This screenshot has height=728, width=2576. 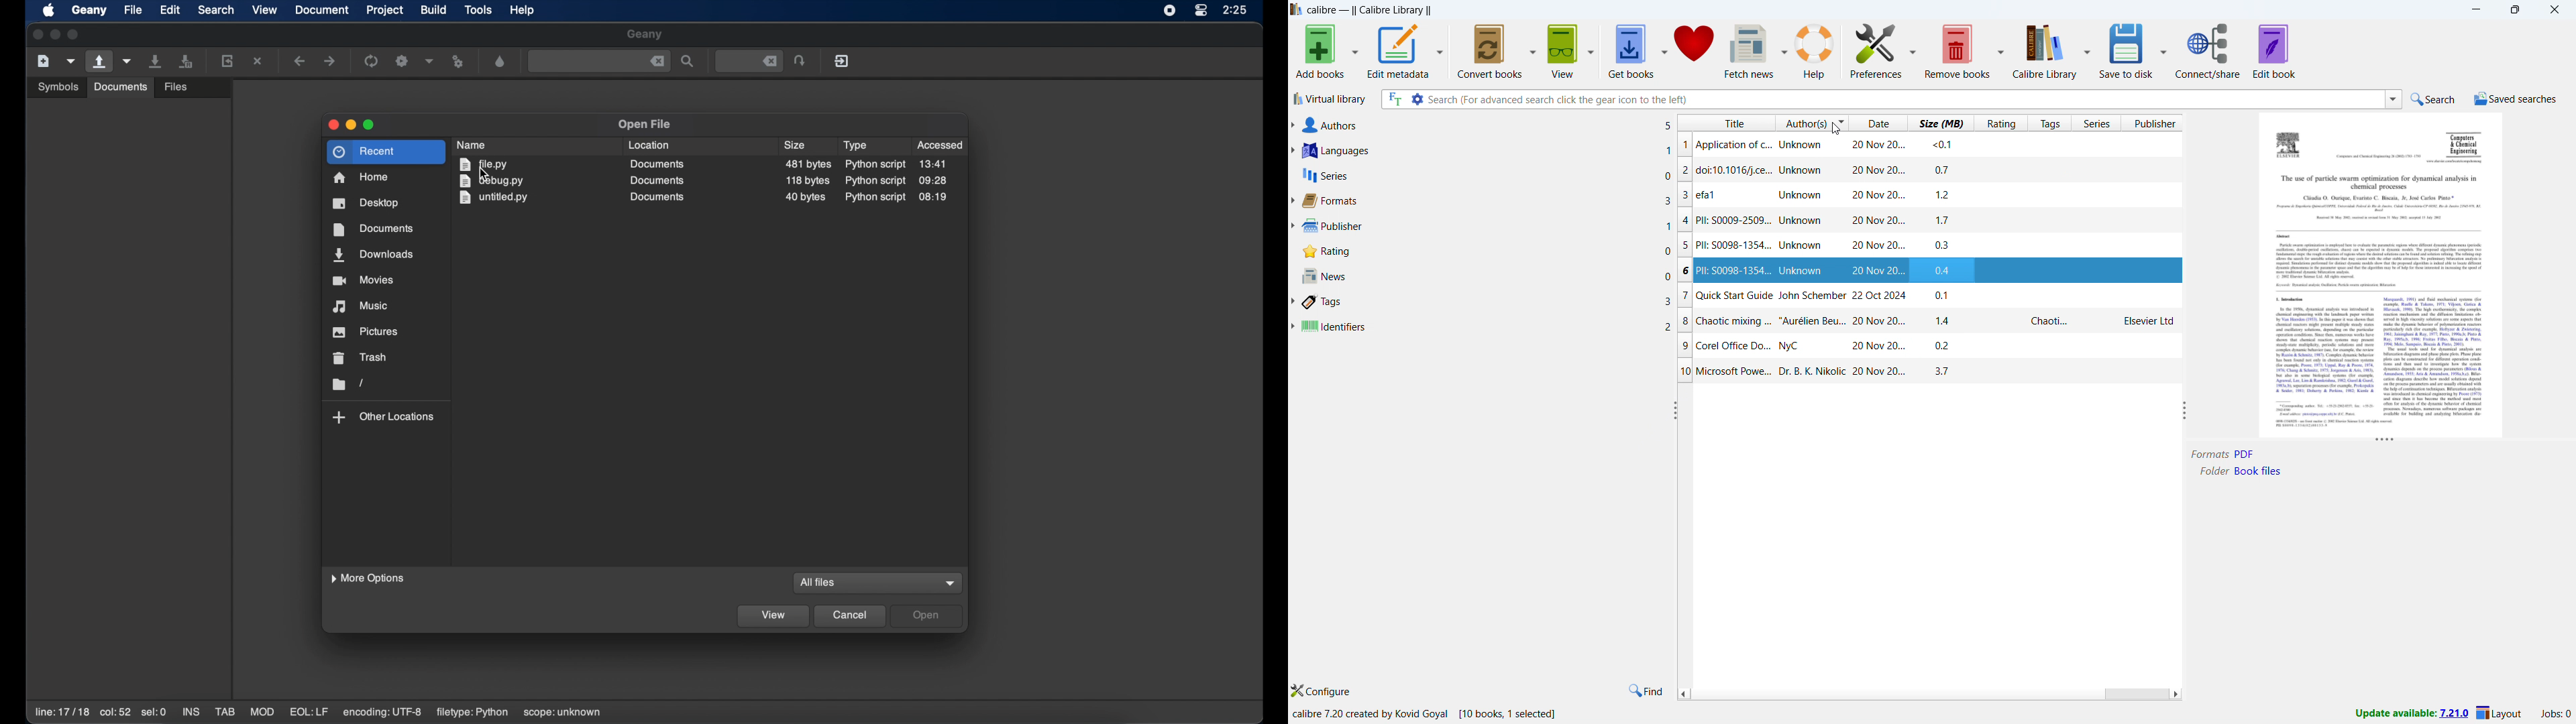 What do you see at coordinates (1673, 410) in the screenshot?
I see `resize` at bounding box center [1673, 410].